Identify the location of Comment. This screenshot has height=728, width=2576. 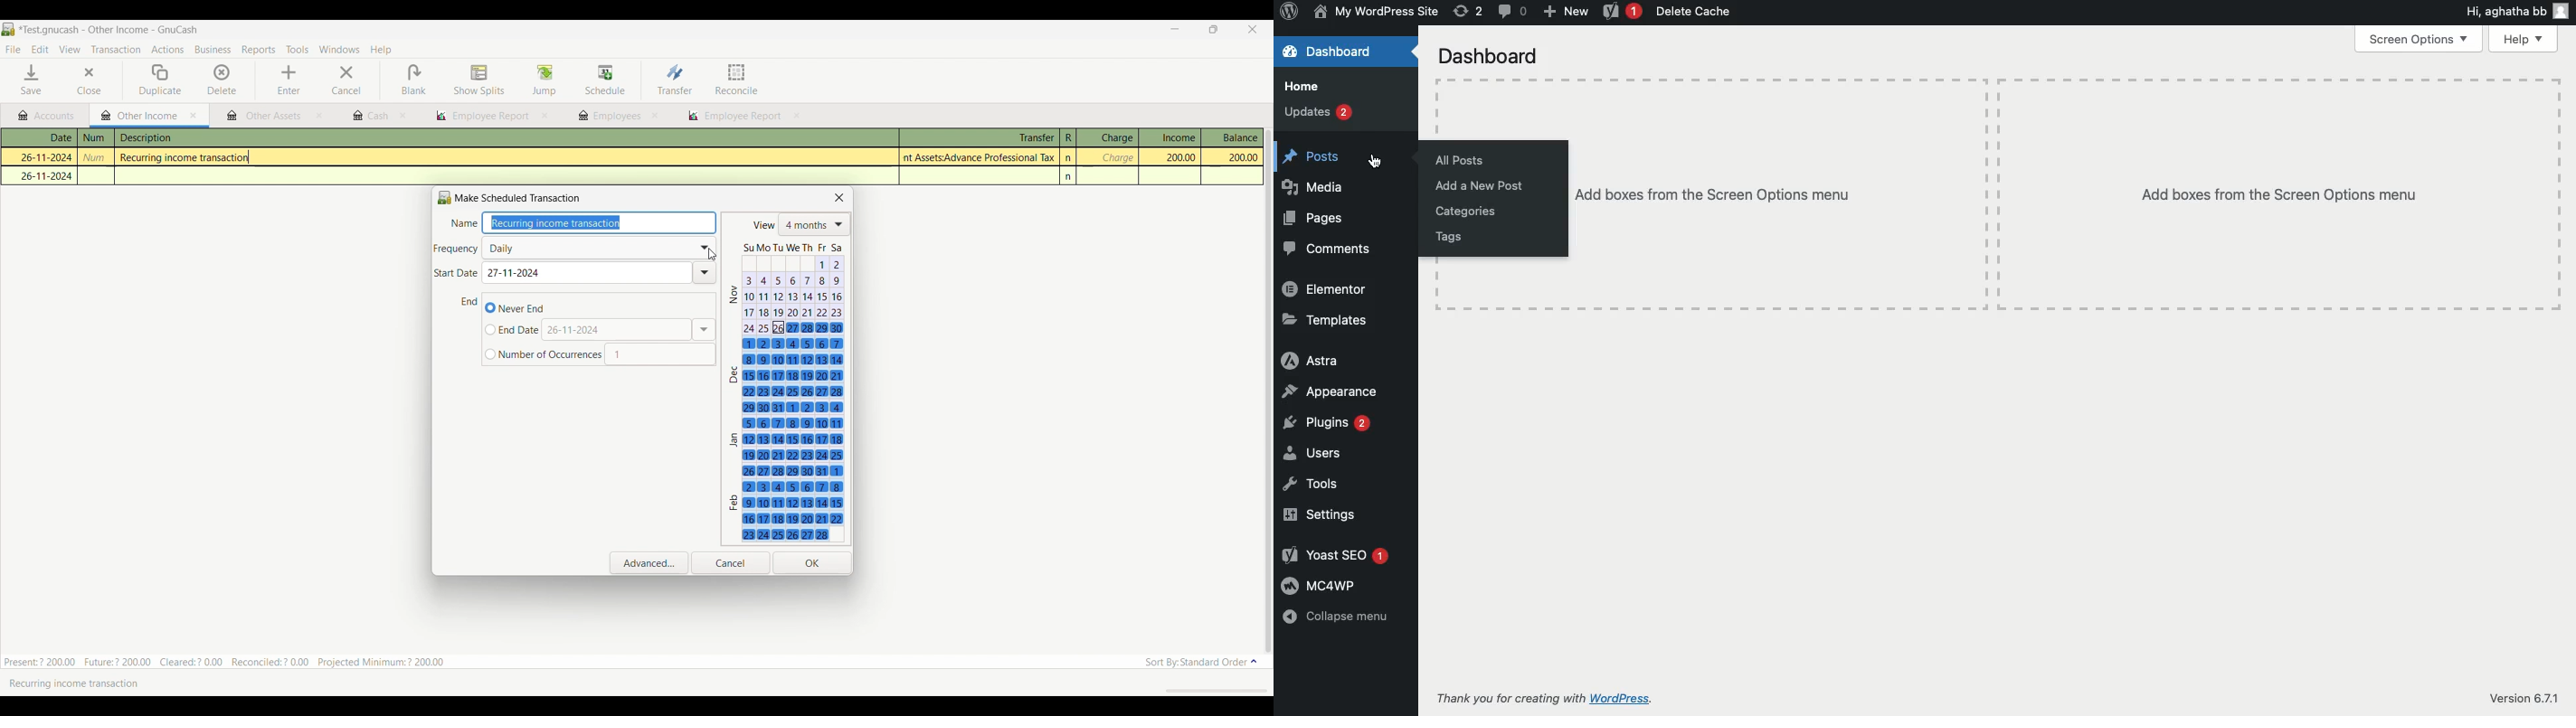
(1511, 12).